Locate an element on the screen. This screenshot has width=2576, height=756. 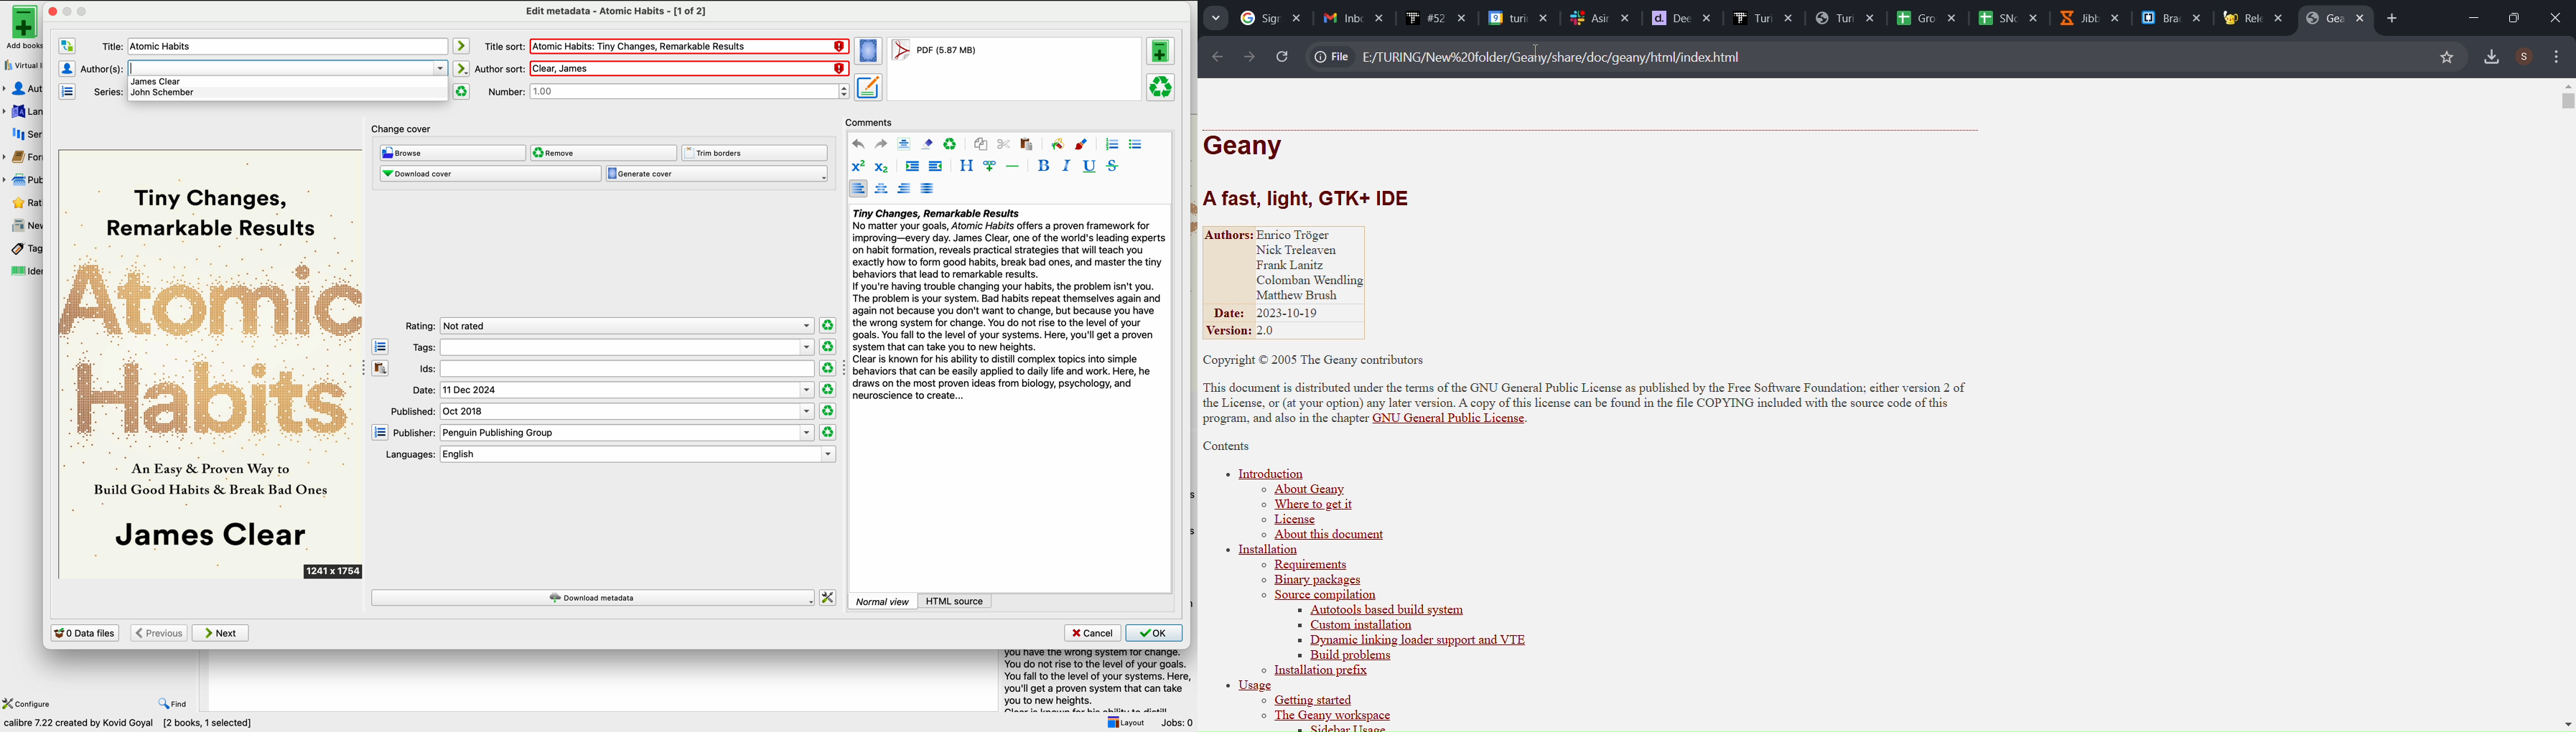
remove formatting is located at coordinates (927, 144).